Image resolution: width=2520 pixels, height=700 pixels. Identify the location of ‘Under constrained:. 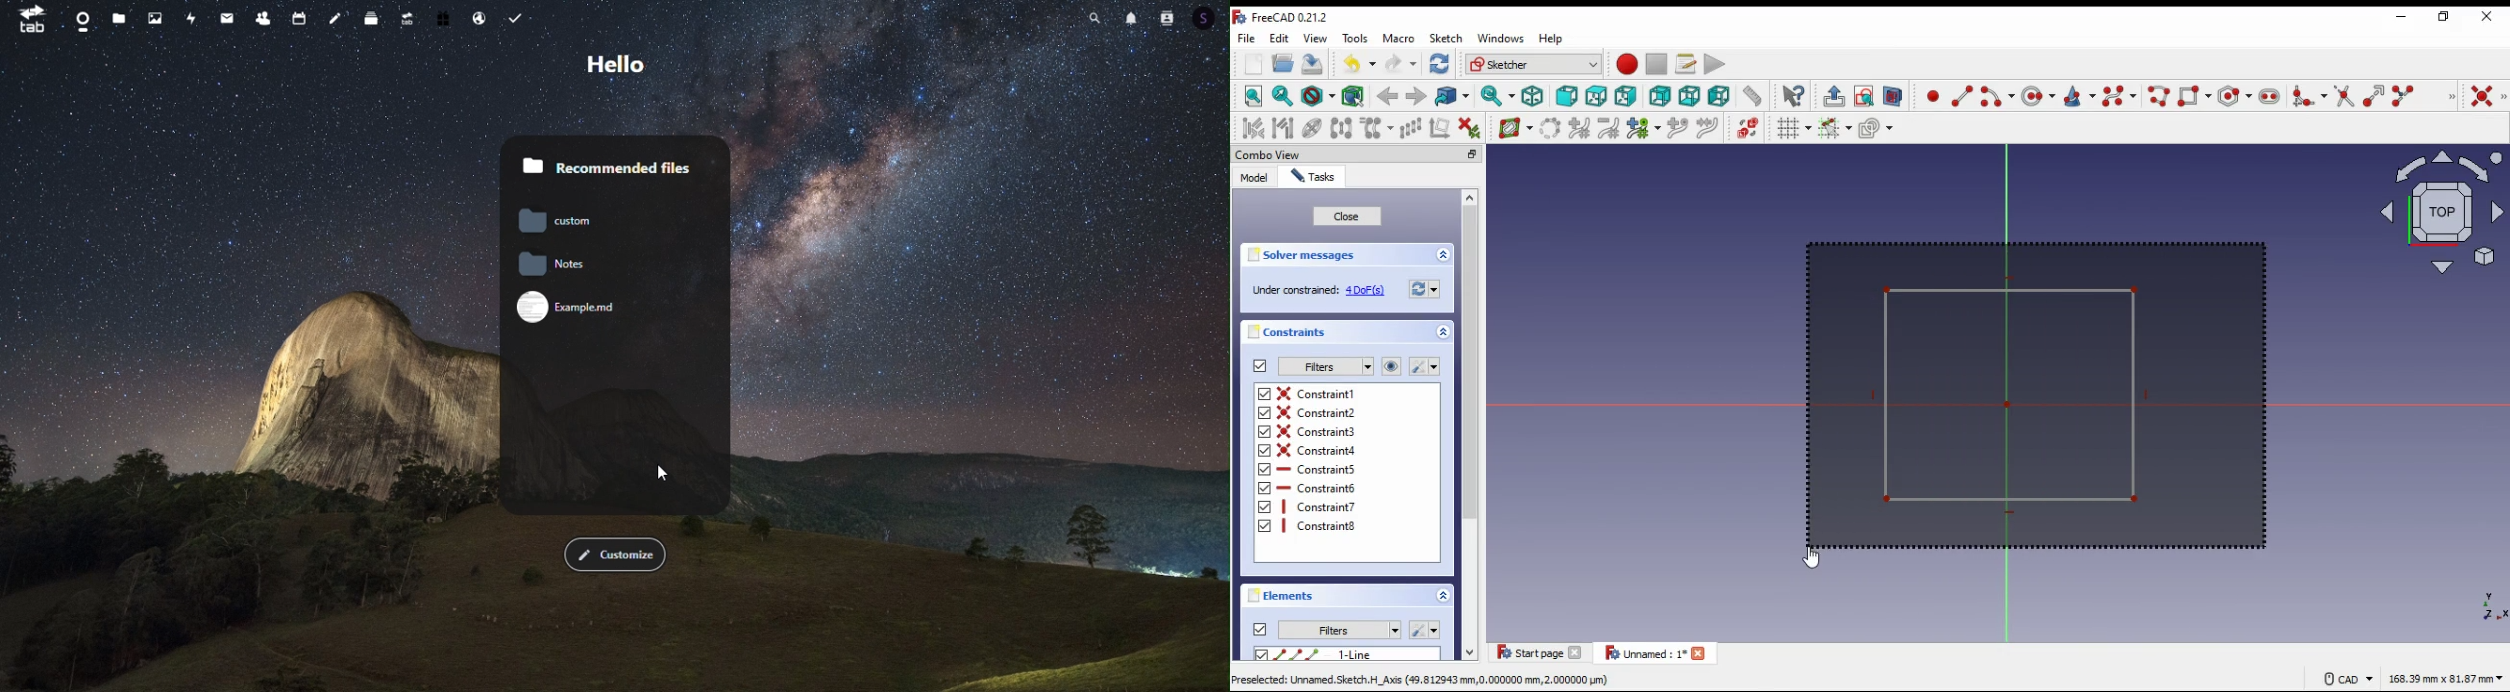
(1295, 291).